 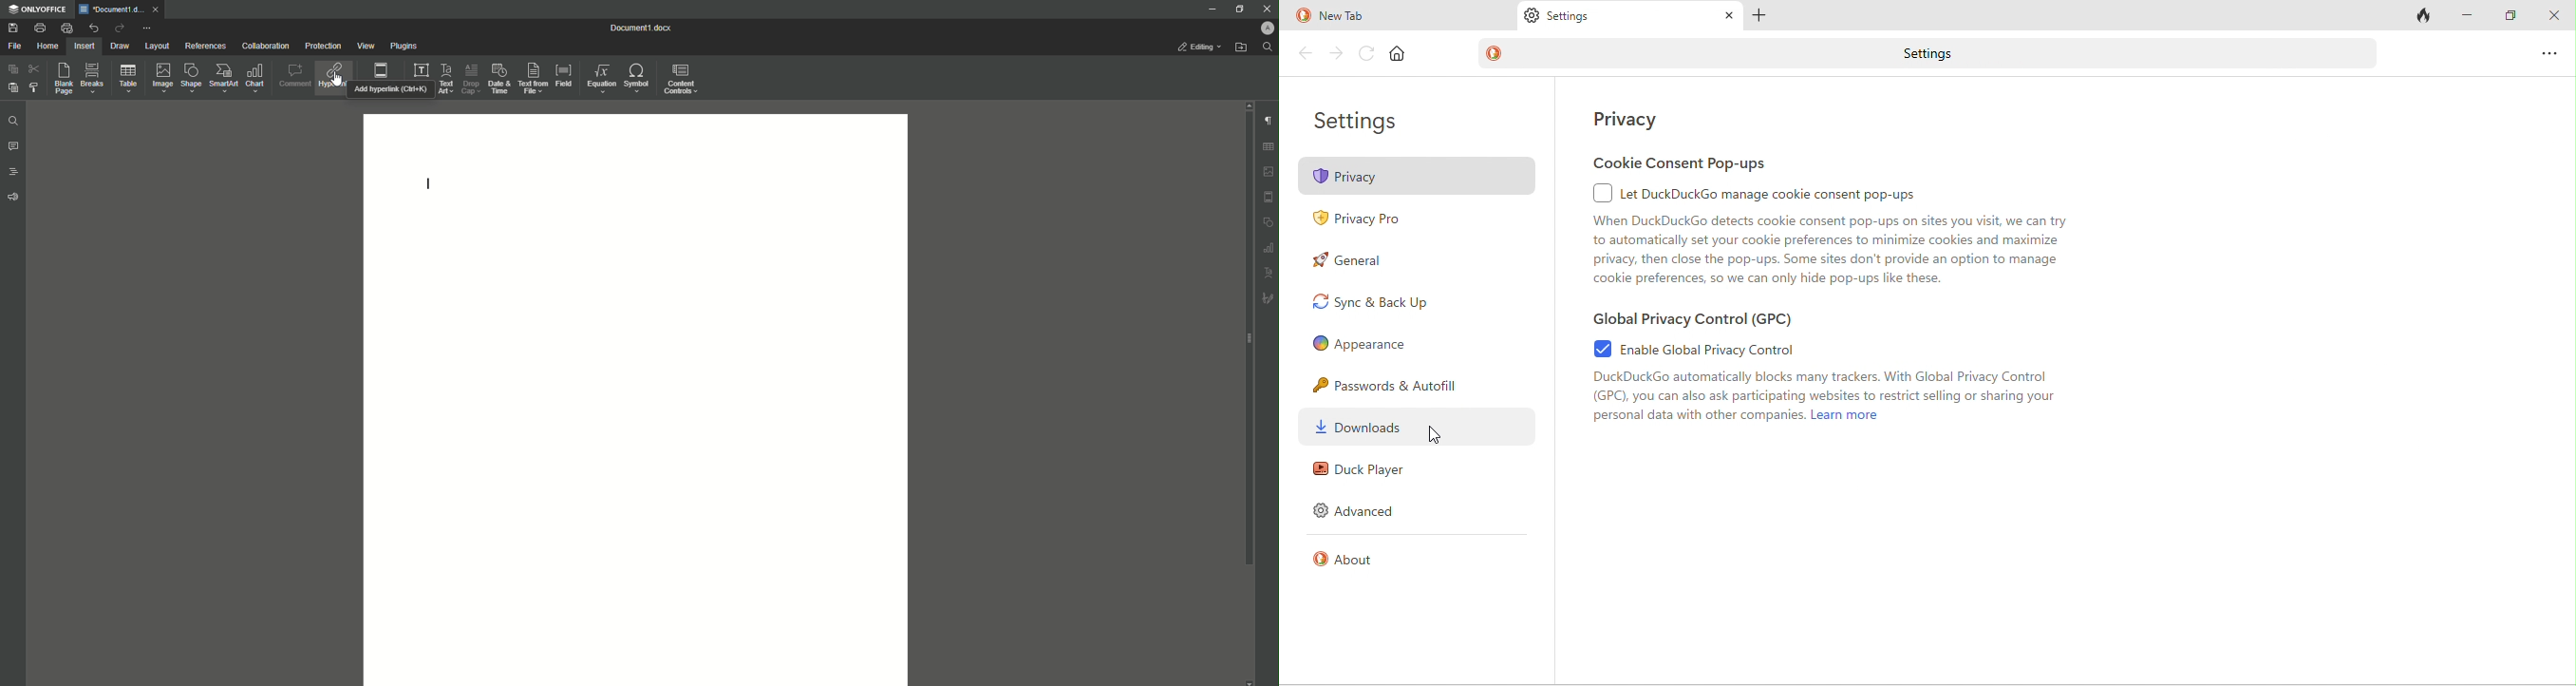 I want to click on View, so click(x=366, y=45).